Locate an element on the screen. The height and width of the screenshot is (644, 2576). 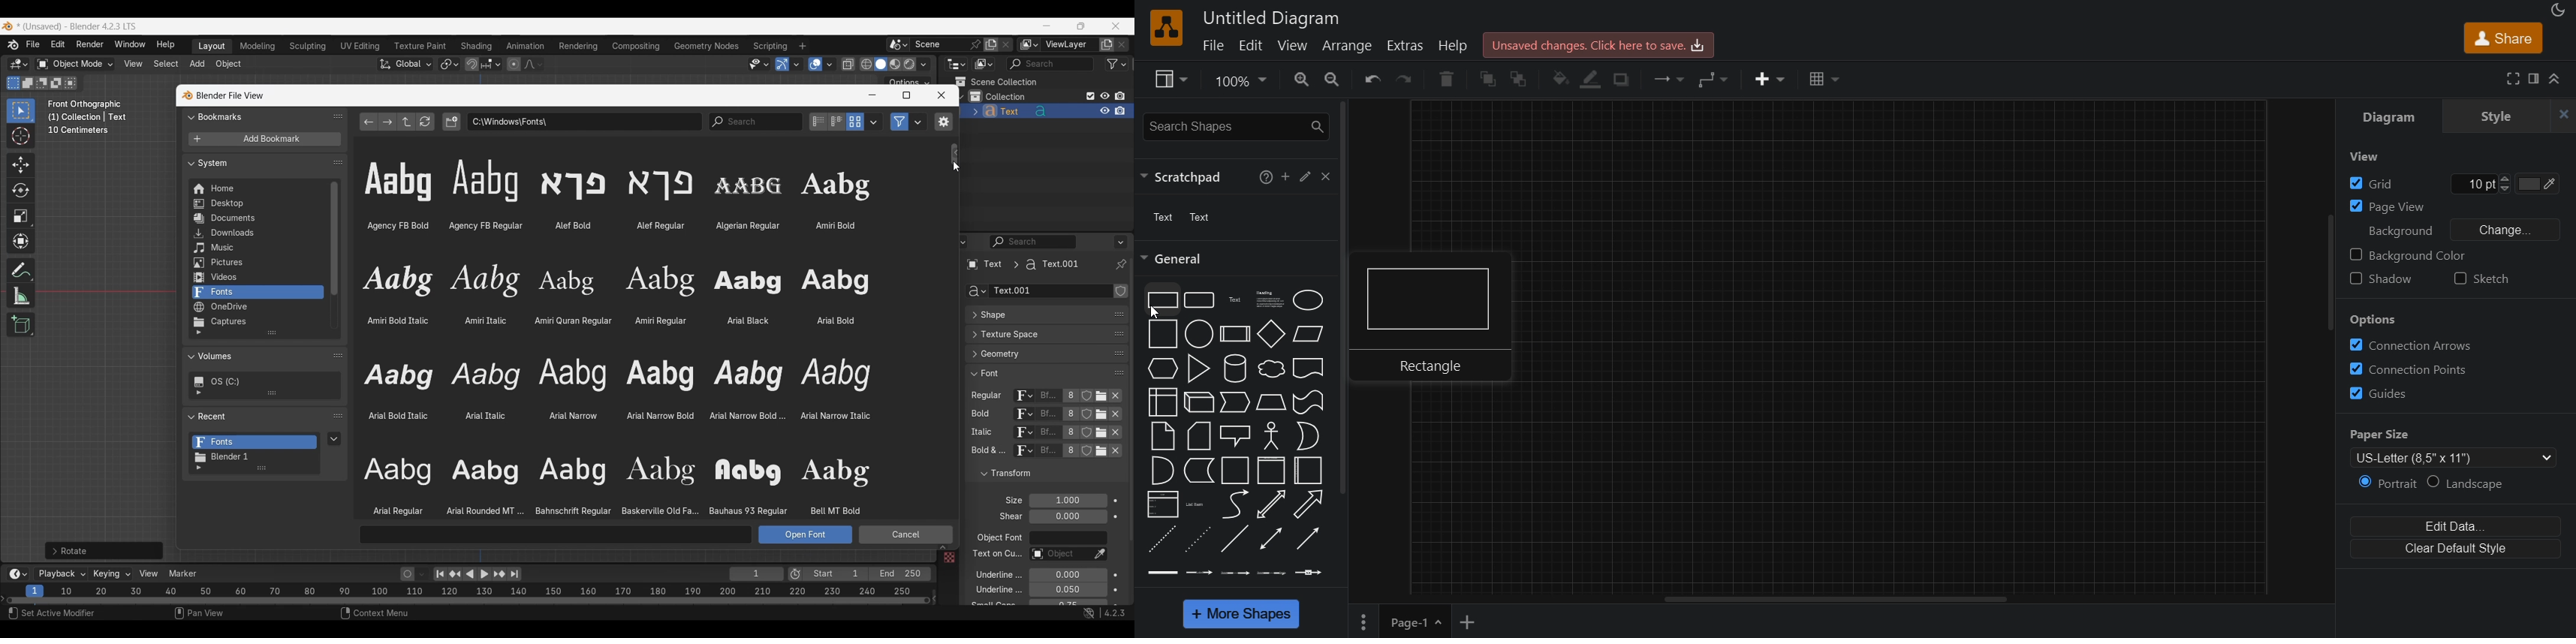
name of current font is located at coordinates (1048, 414).